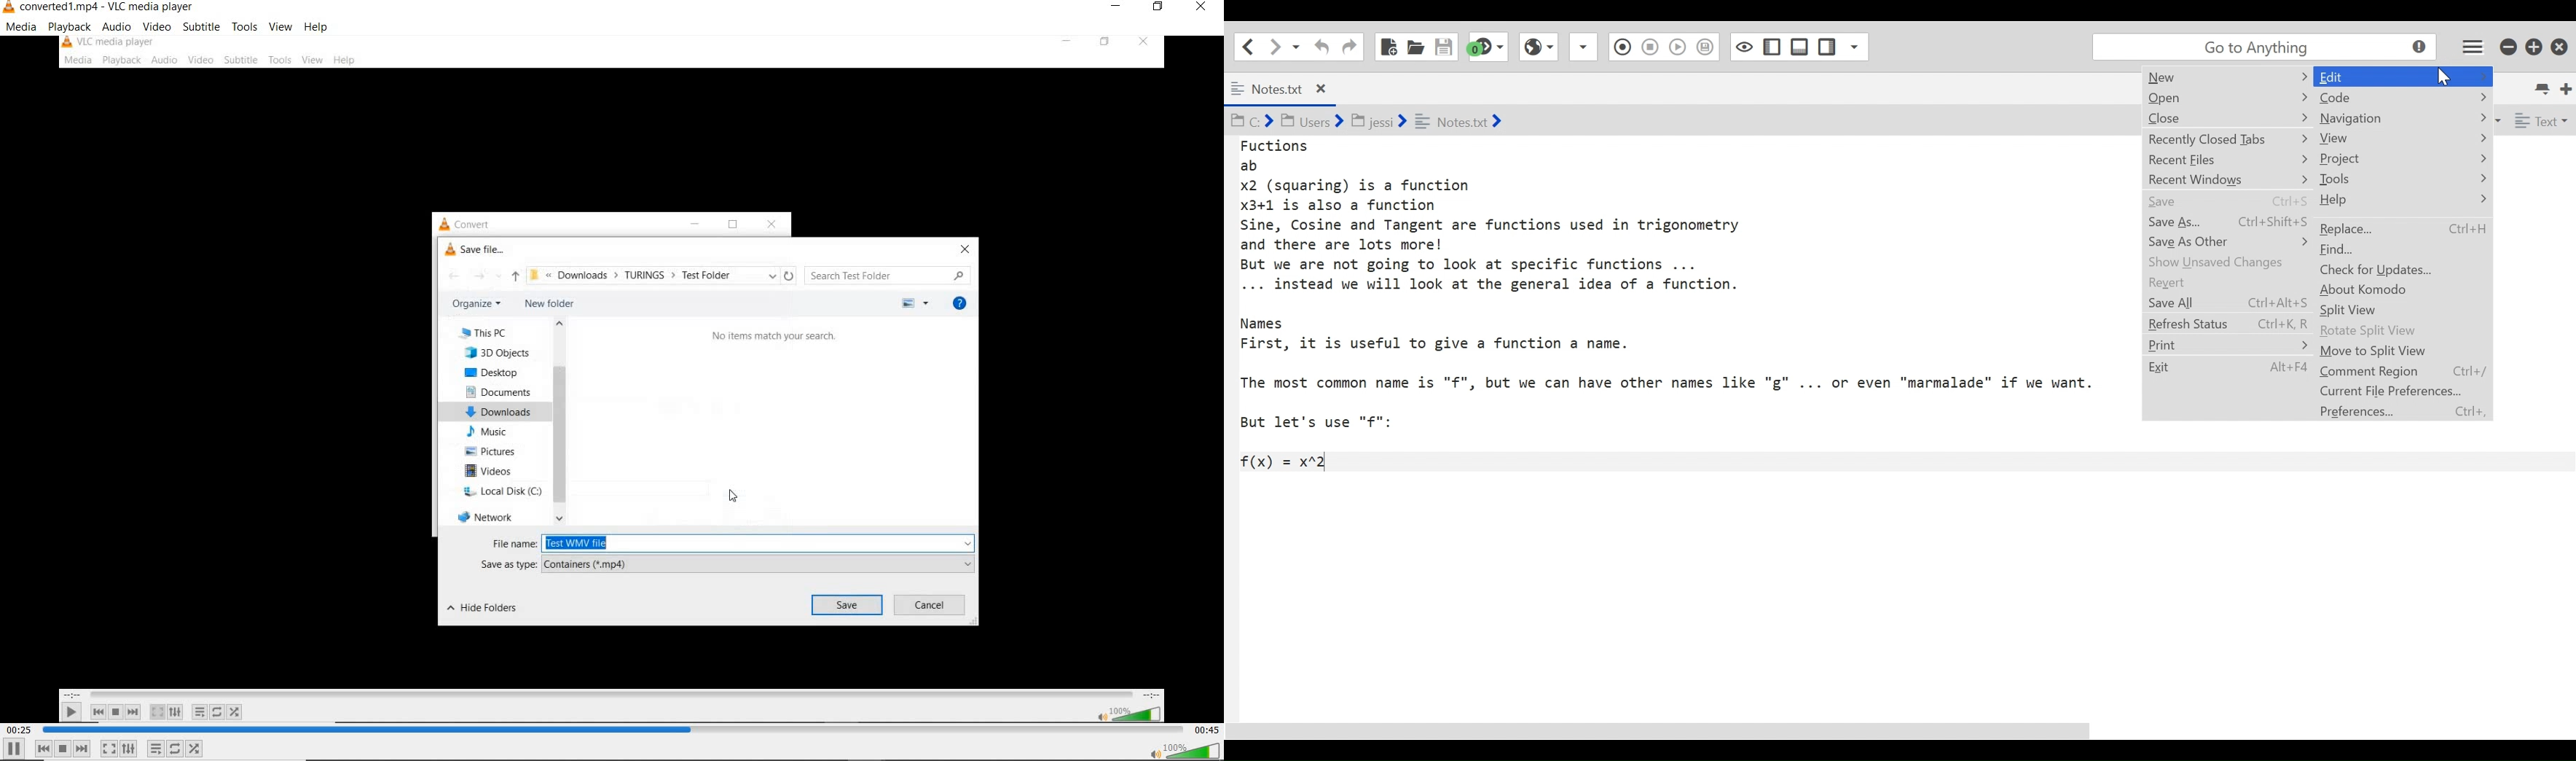  I want to click on next media, so click(82, 749).